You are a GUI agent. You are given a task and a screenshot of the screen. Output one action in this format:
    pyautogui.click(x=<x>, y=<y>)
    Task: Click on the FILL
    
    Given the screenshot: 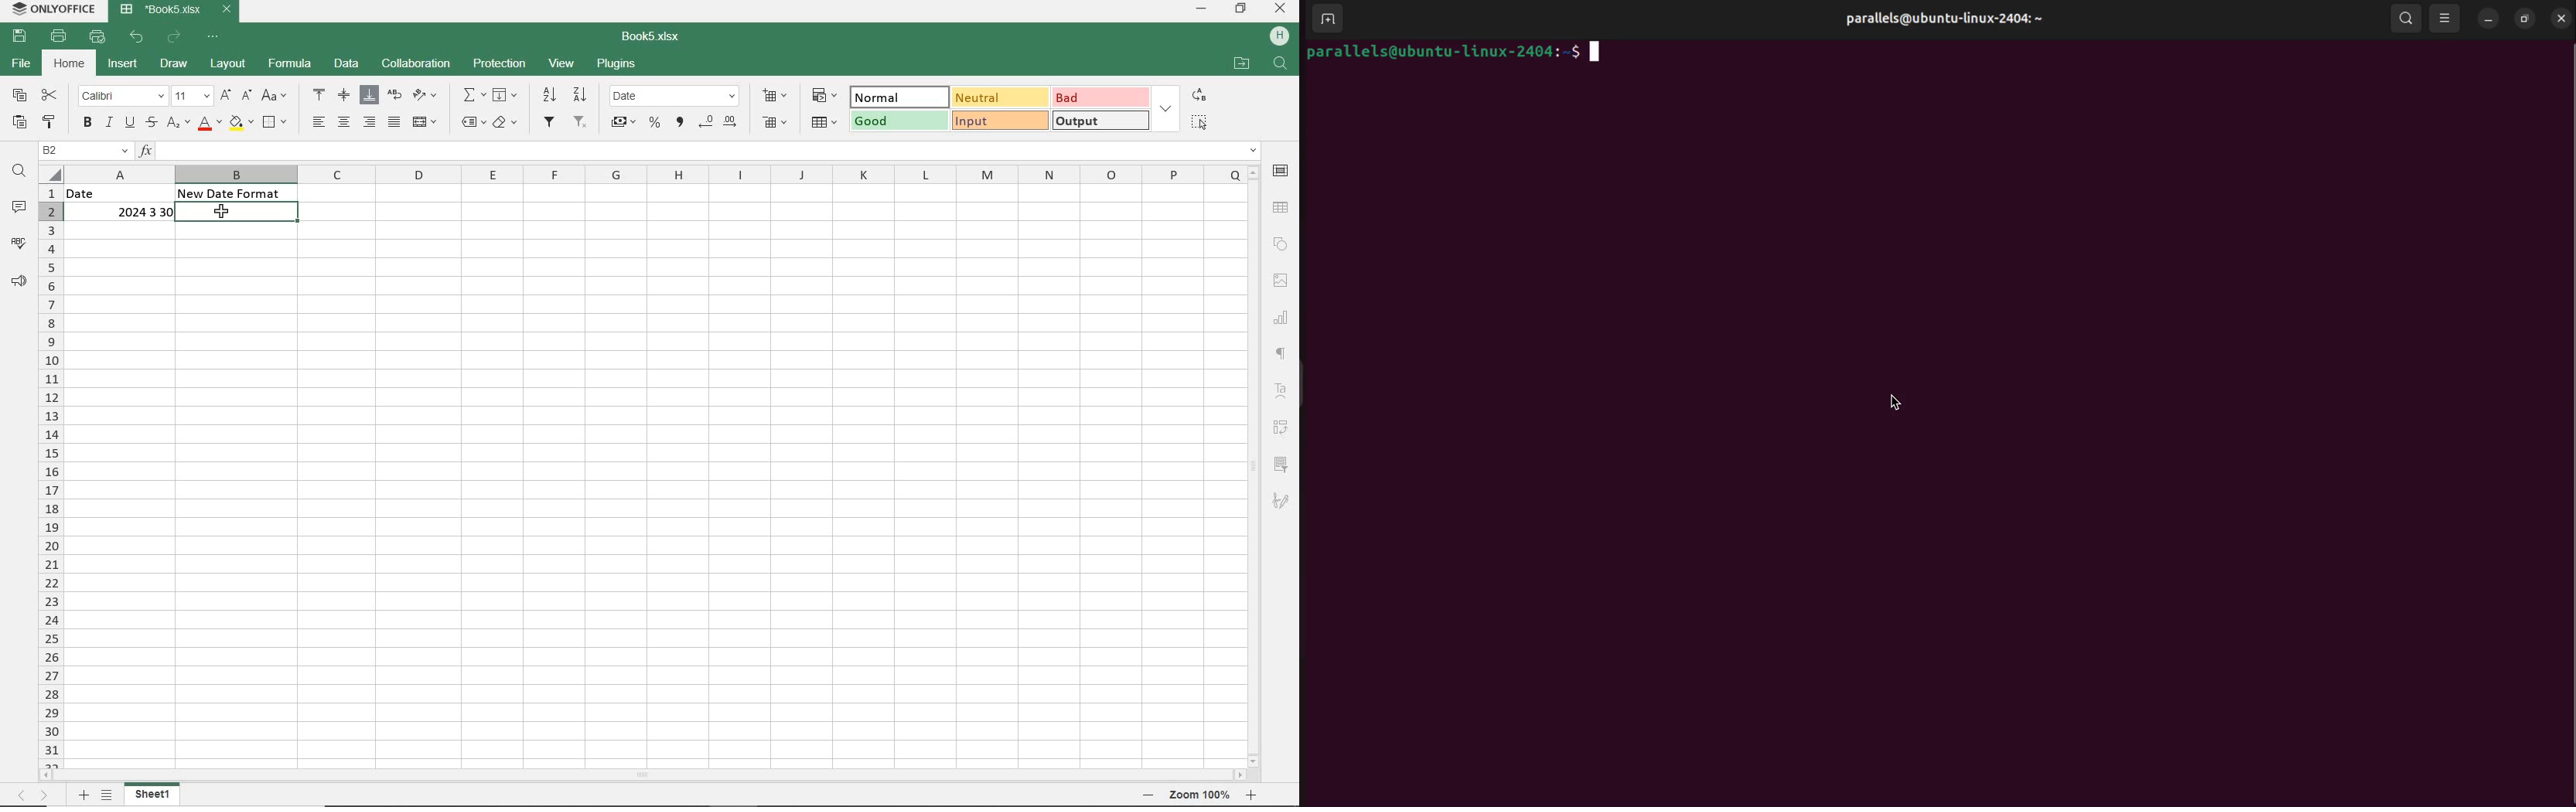 What is the action you would take?
    pyautogui.click(x=506, y=96)
    